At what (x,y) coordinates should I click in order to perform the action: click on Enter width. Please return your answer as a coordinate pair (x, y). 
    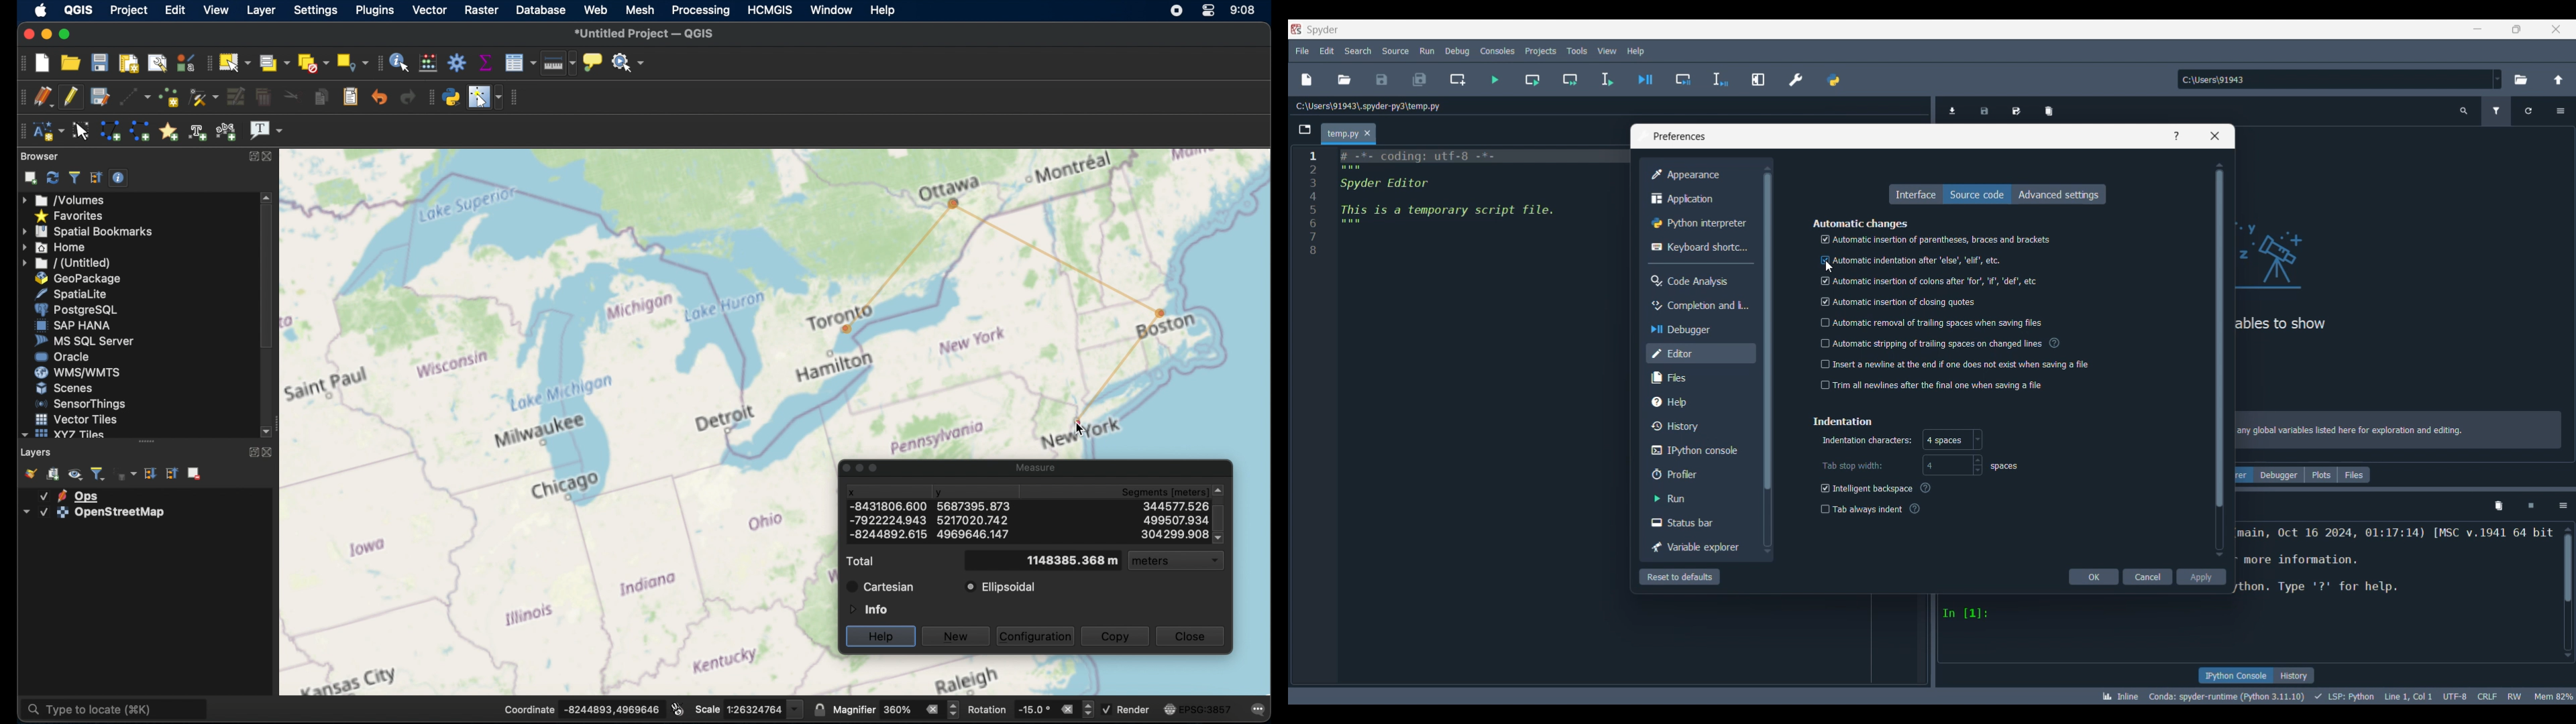
    Looking at the image, I should click on (1946, 465).